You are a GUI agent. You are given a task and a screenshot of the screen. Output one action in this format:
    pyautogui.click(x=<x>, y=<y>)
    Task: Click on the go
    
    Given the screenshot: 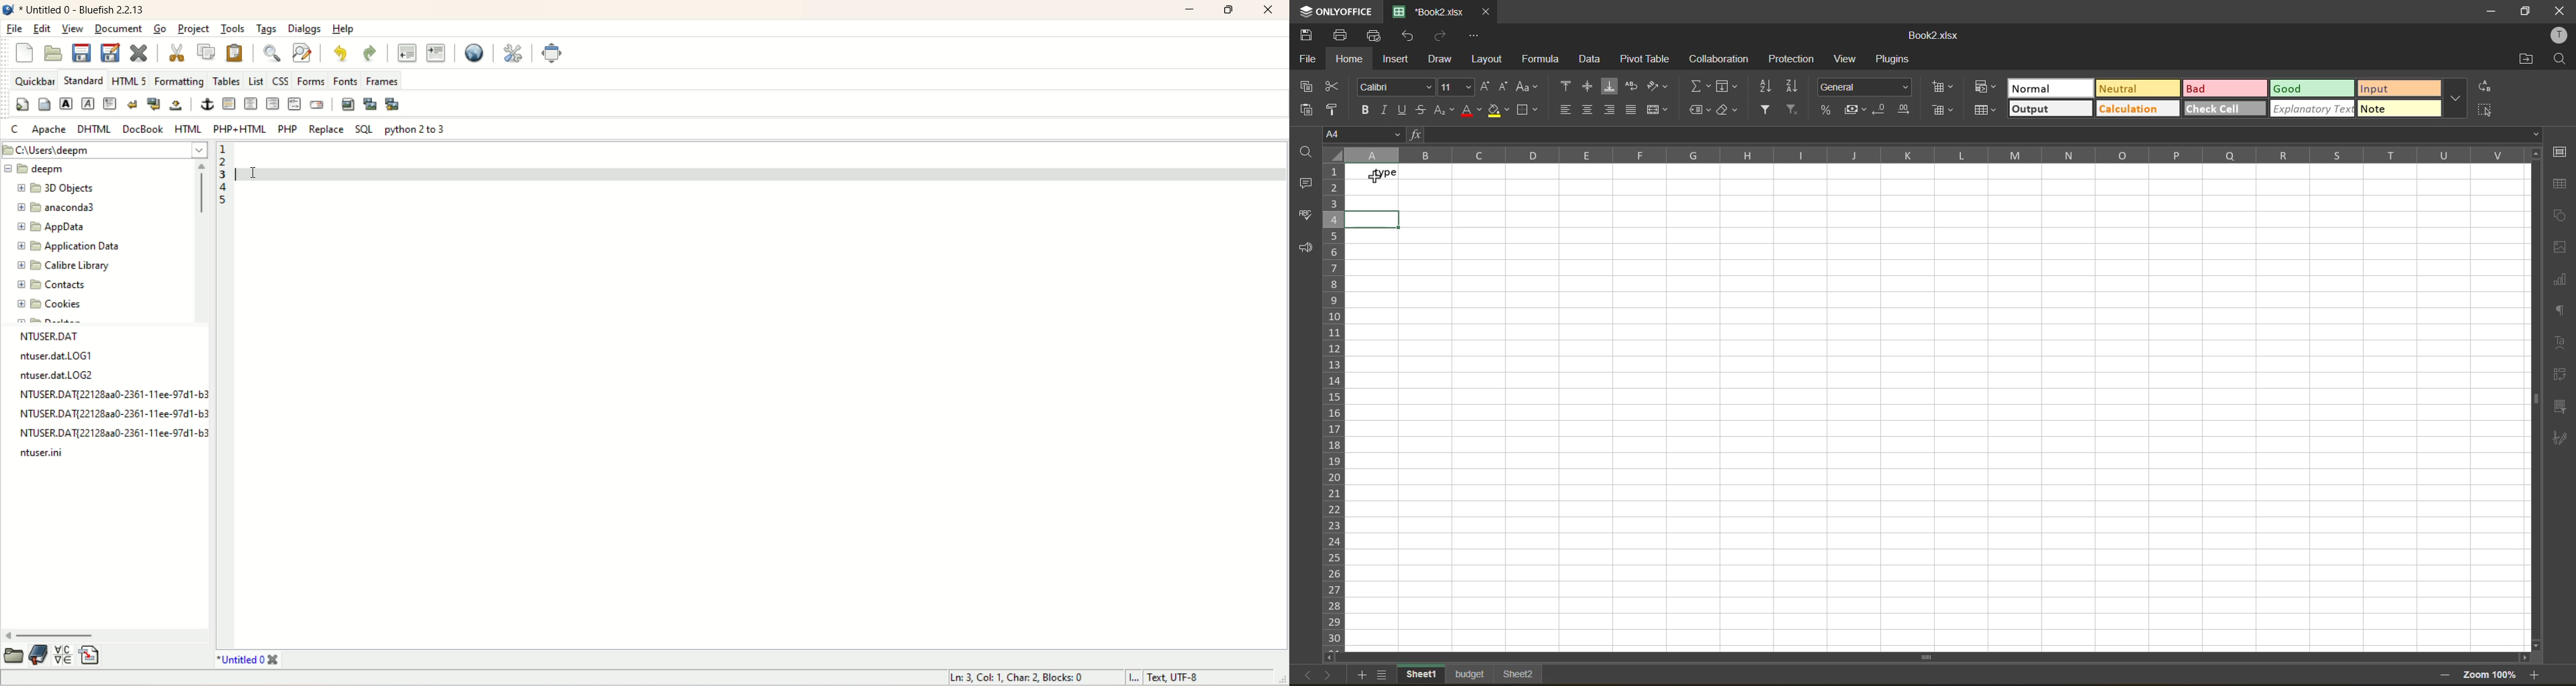 What is the action you would take?
    pyautogui.click(x=159, y=30)
    